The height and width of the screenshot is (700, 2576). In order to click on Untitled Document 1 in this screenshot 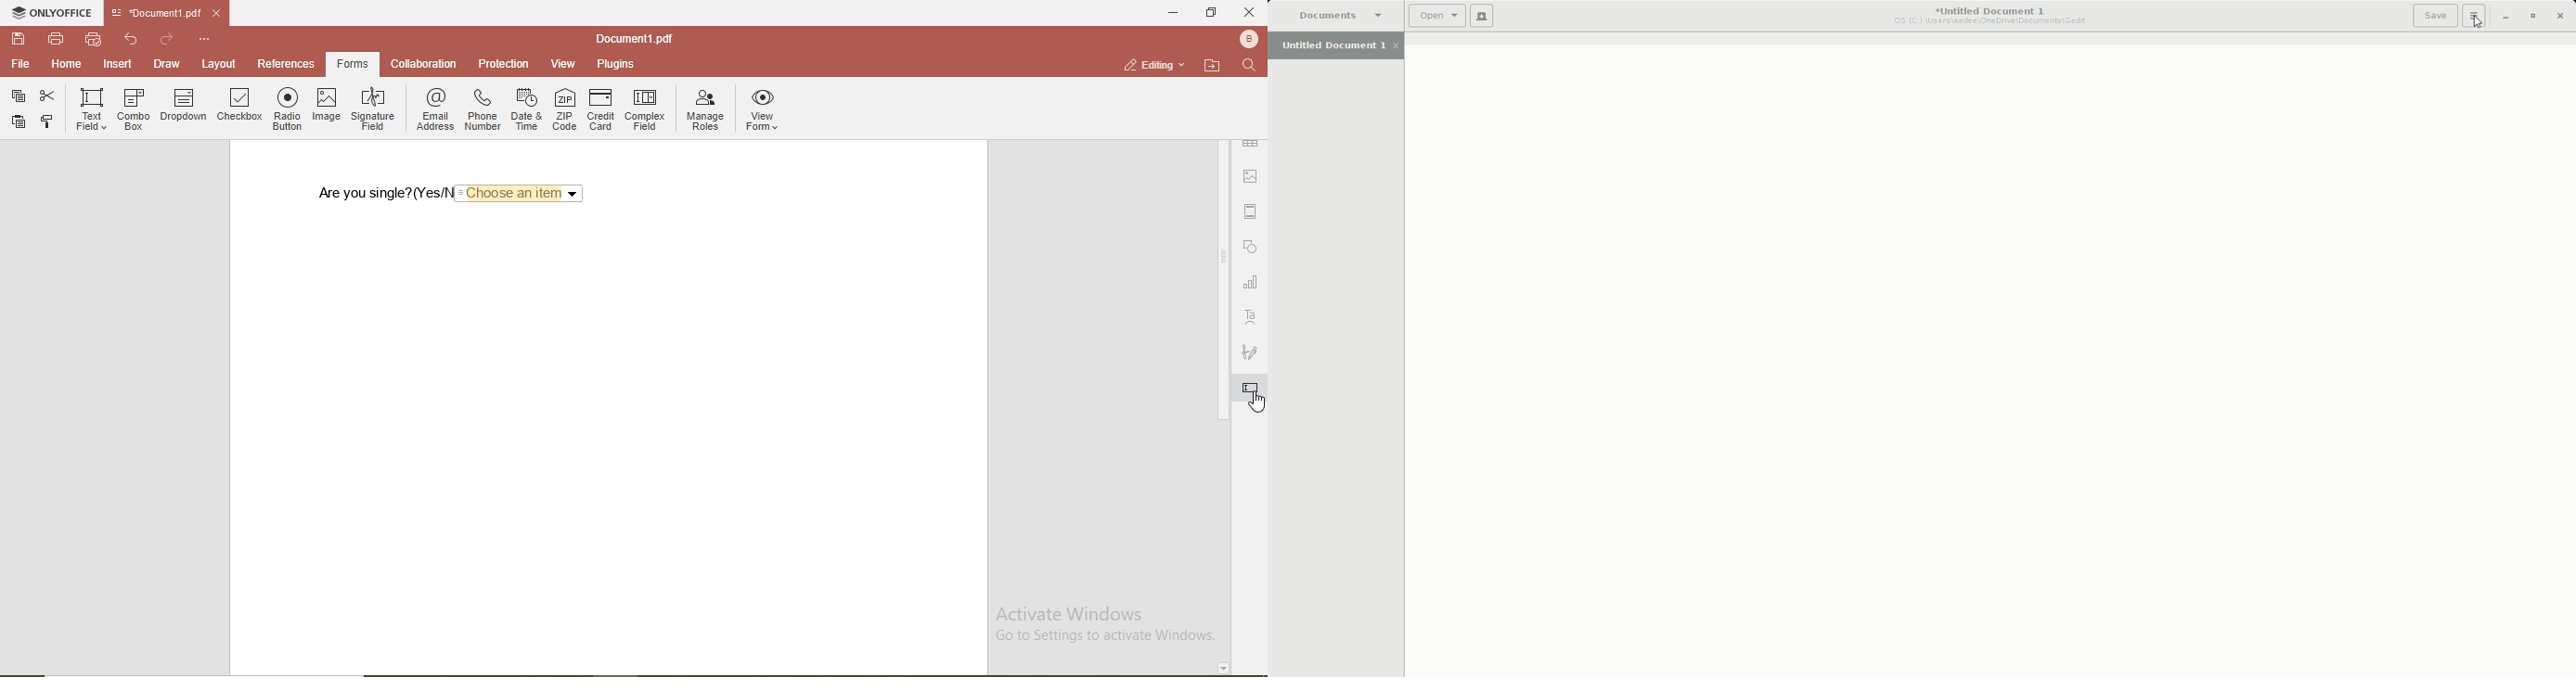, I will do `click(1336, 46)`.